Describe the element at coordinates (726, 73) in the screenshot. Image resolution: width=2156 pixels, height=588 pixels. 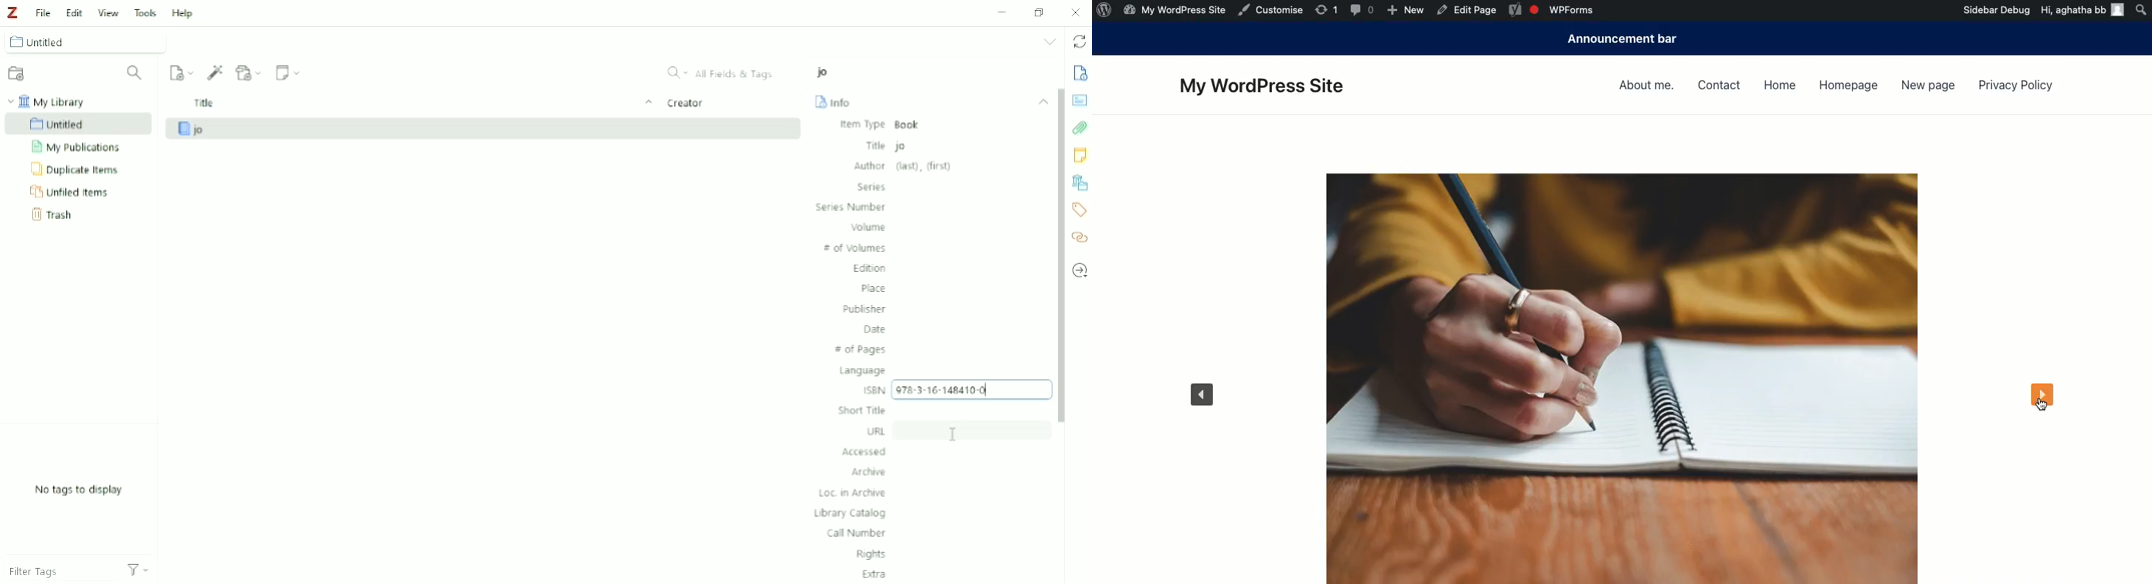
I see `All Fields & Tags` at that location.